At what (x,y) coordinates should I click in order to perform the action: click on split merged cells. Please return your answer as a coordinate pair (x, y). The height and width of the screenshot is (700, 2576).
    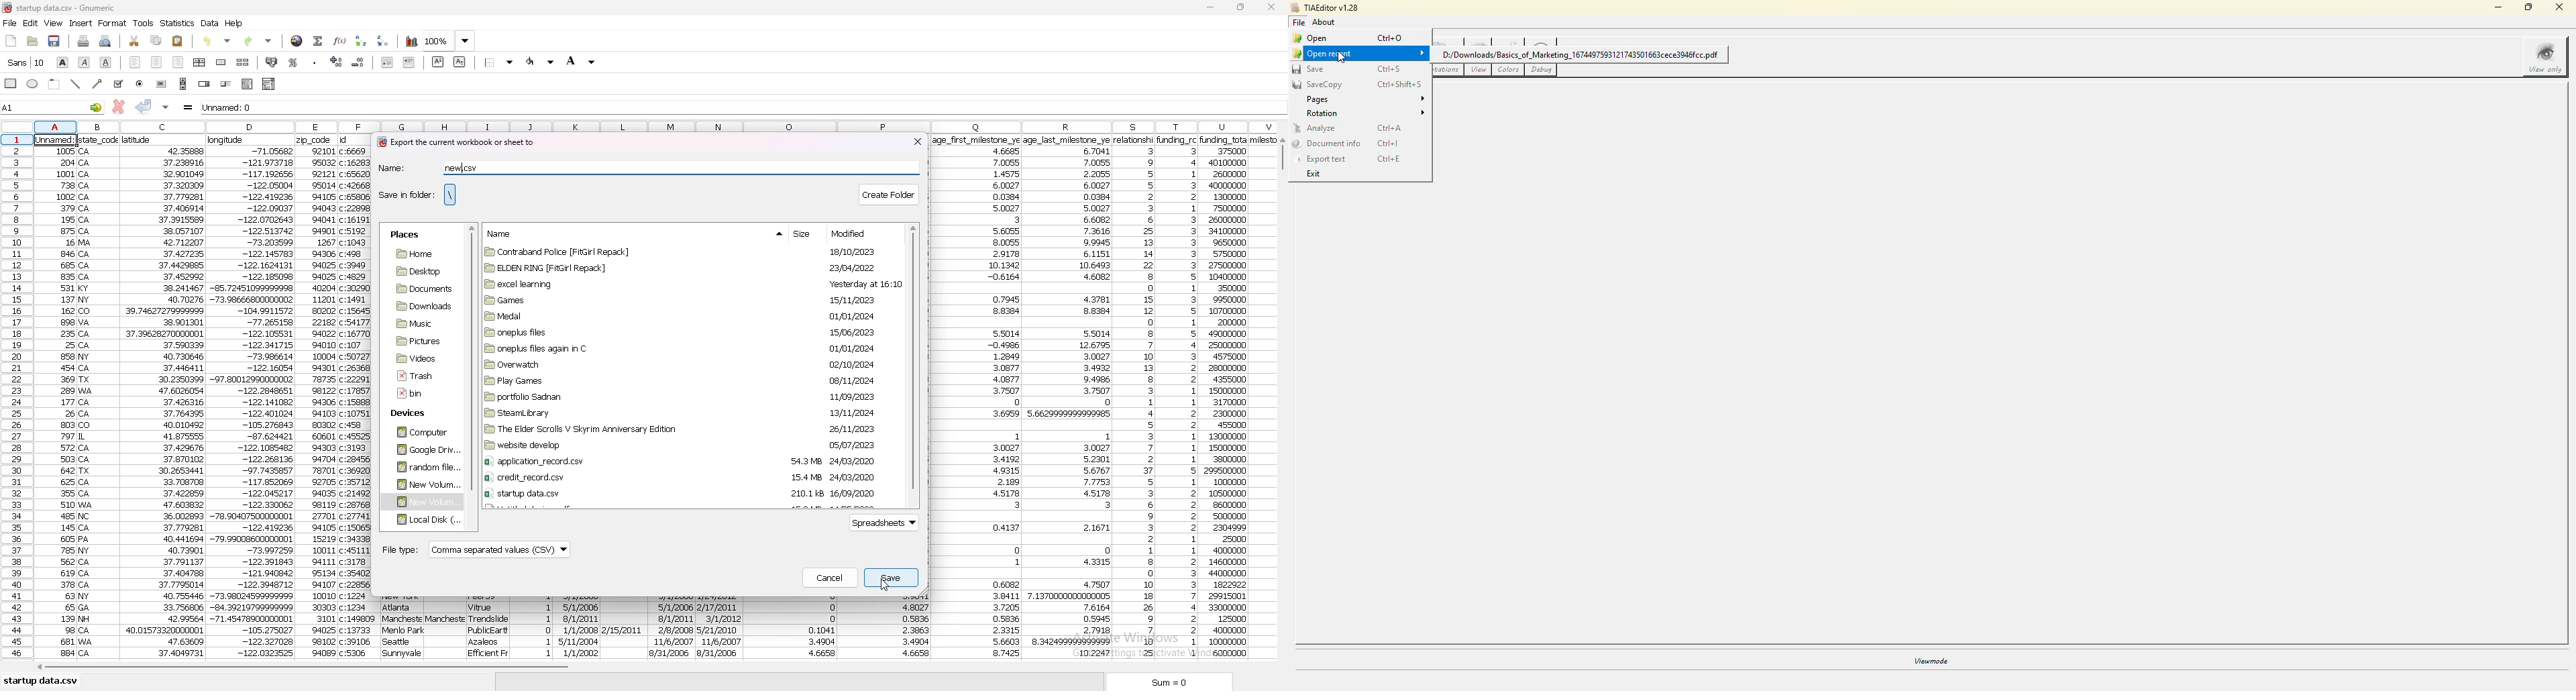
    Looking at the image, I should click on (243, 62).